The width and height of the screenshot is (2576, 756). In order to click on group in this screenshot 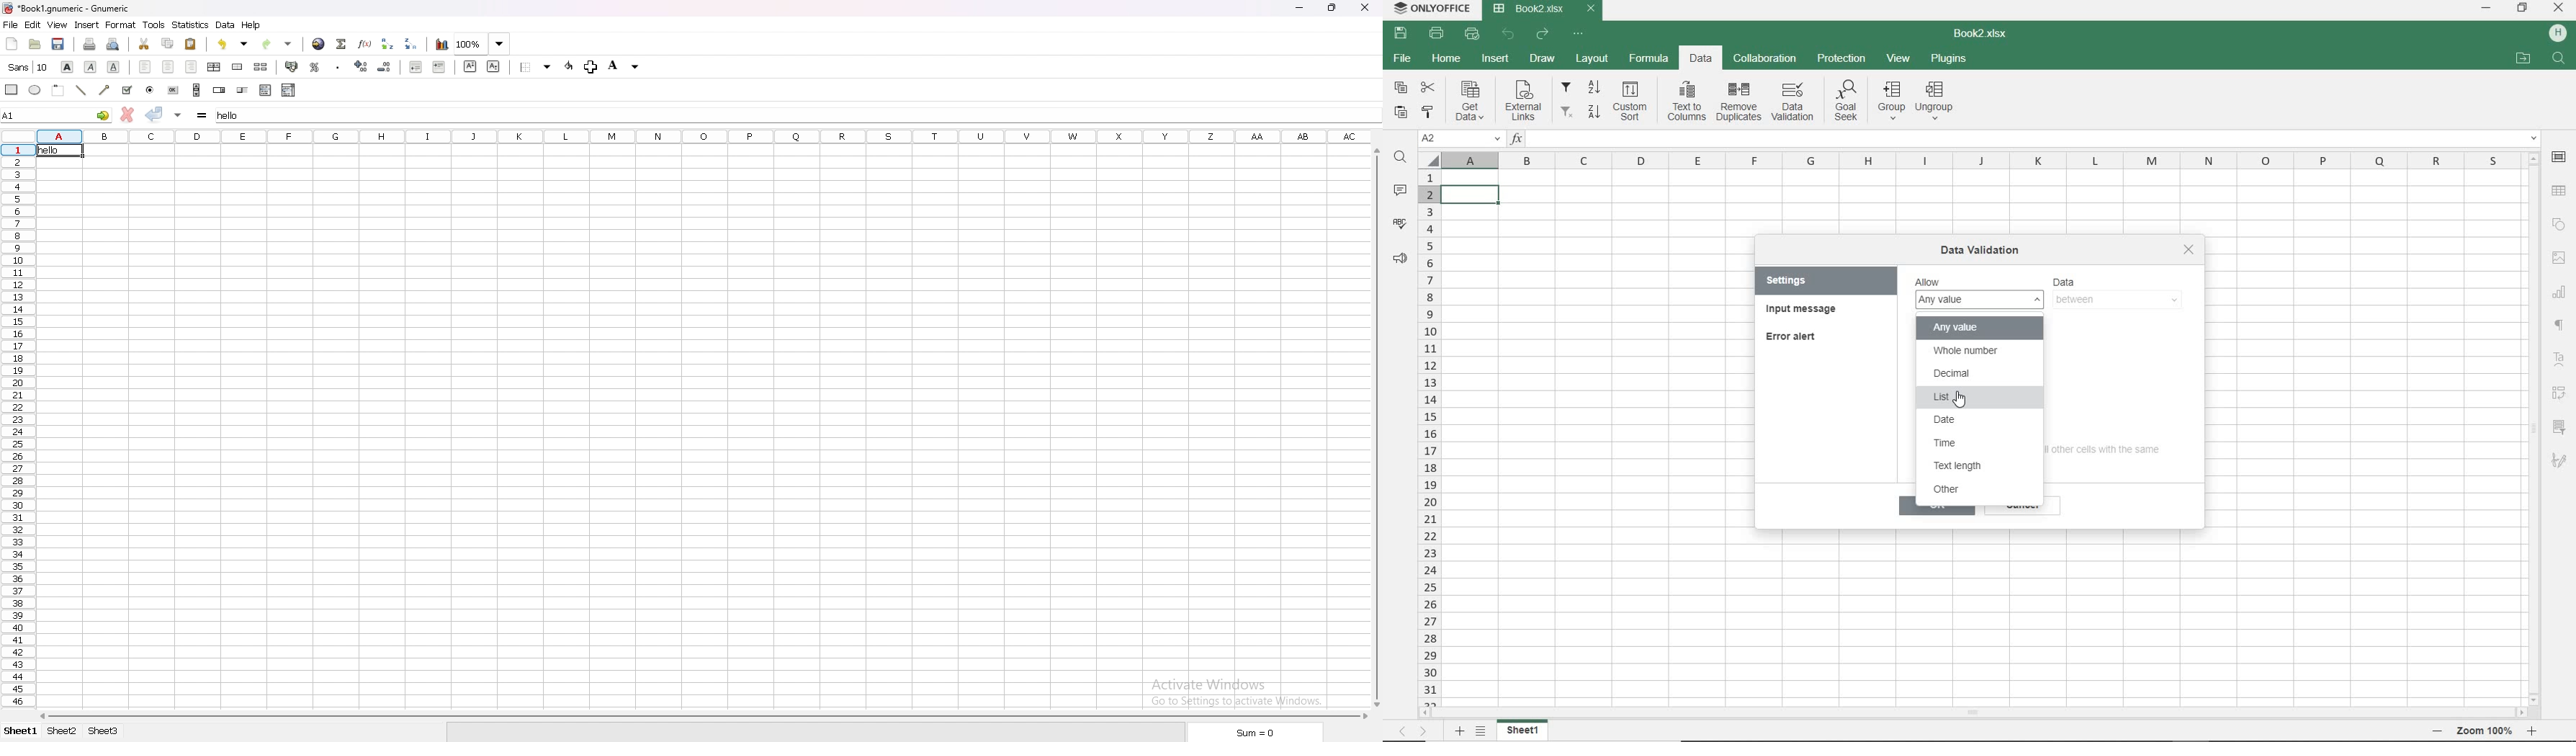, I will do `click(1891, 99)`.